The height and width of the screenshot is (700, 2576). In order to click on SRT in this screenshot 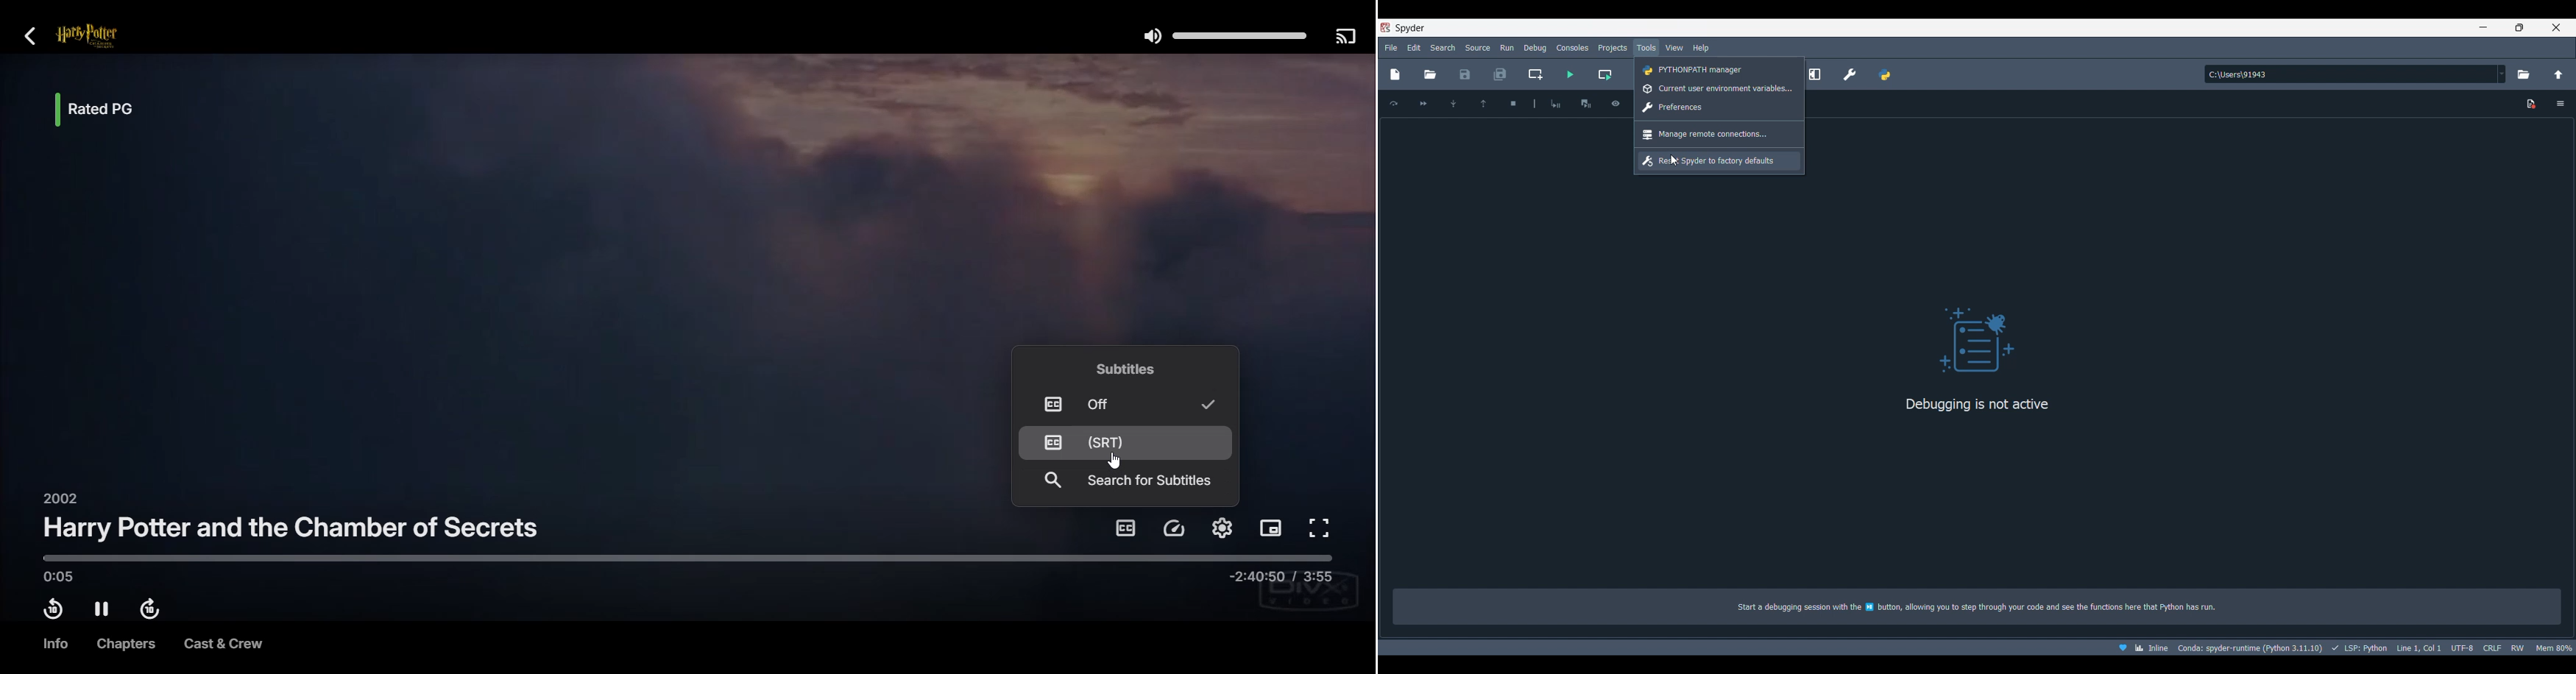, I will do `click(1125, 442)`.